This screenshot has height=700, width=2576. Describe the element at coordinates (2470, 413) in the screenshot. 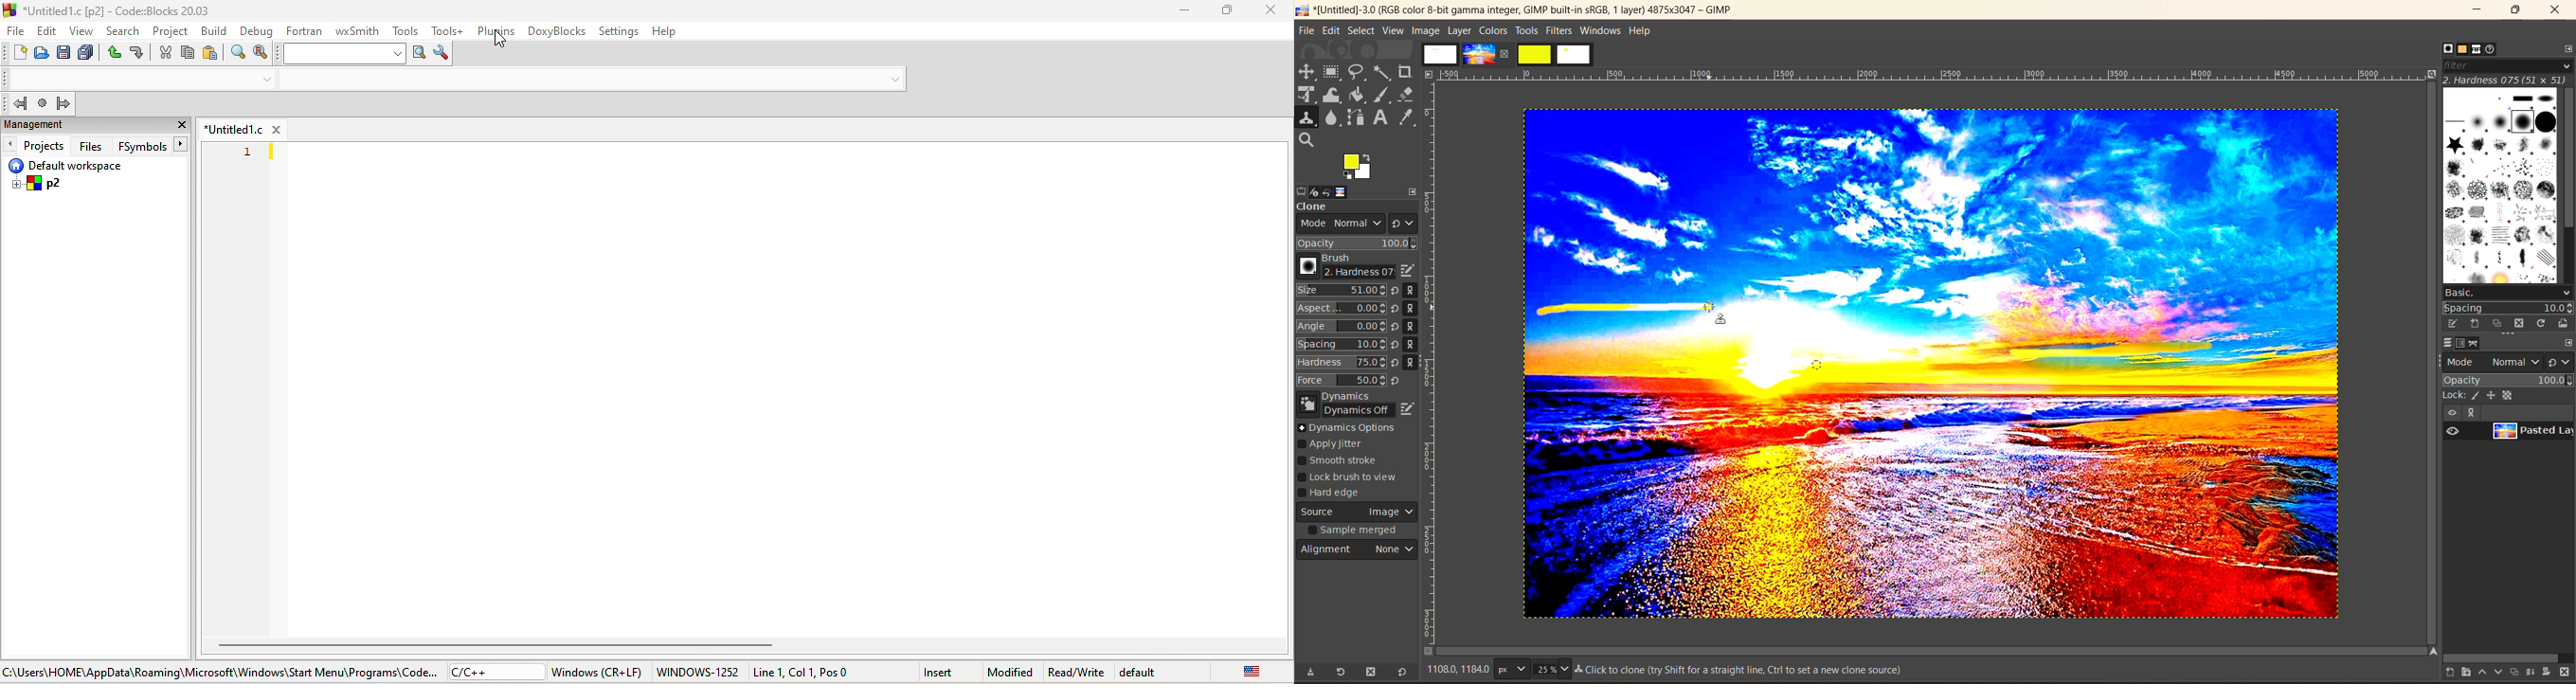

I see `expand` at that location.